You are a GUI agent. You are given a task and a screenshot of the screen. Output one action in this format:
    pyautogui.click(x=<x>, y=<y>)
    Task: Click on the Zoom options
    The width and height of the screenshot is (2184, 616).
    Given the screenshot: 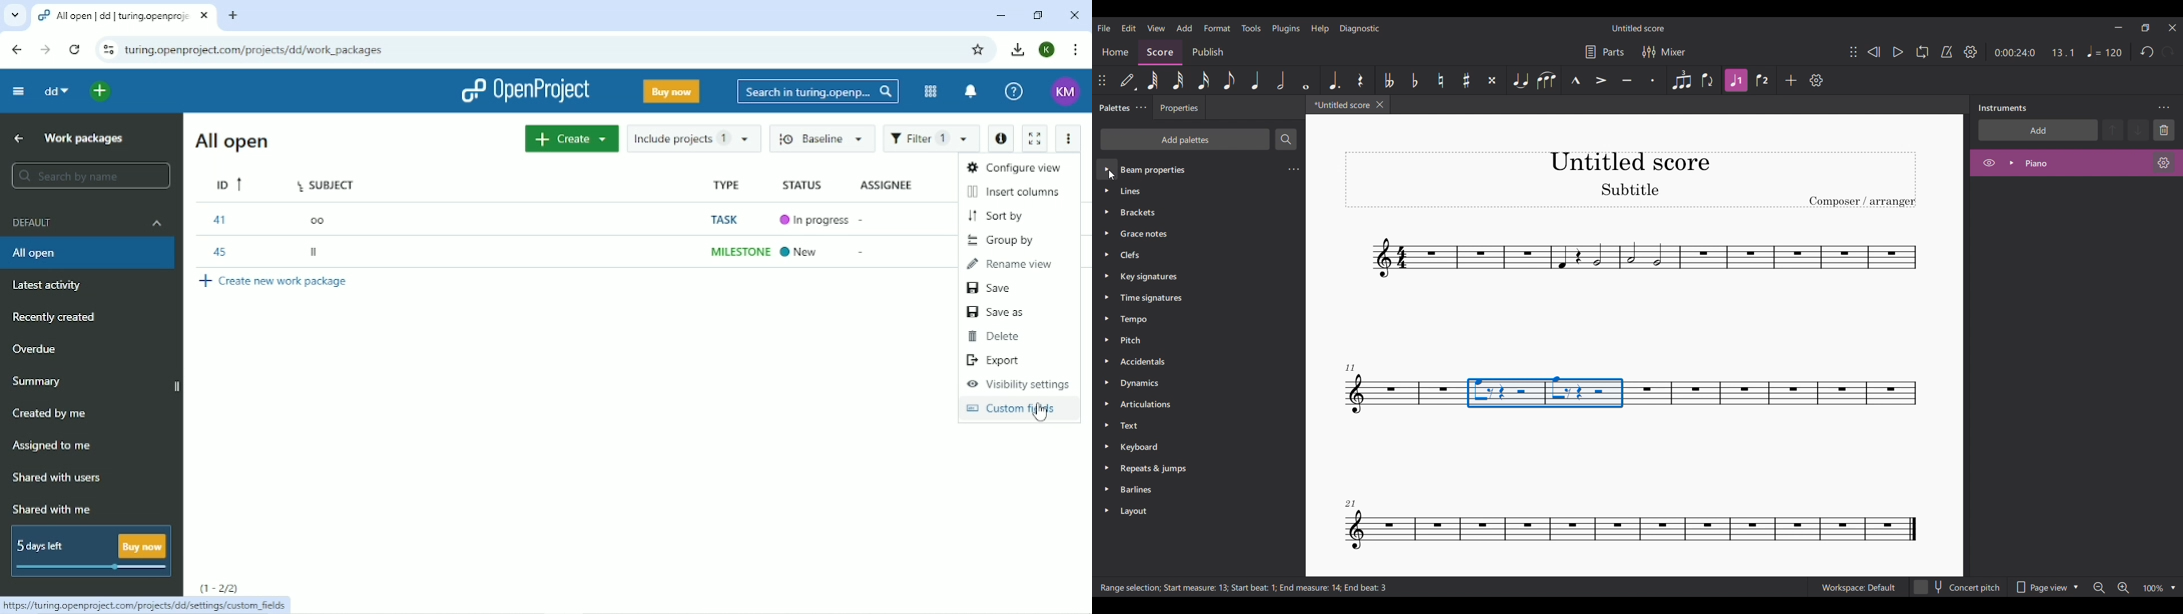 What is the action you would take?
    pyautogui.click(x=2174, y=588)
    